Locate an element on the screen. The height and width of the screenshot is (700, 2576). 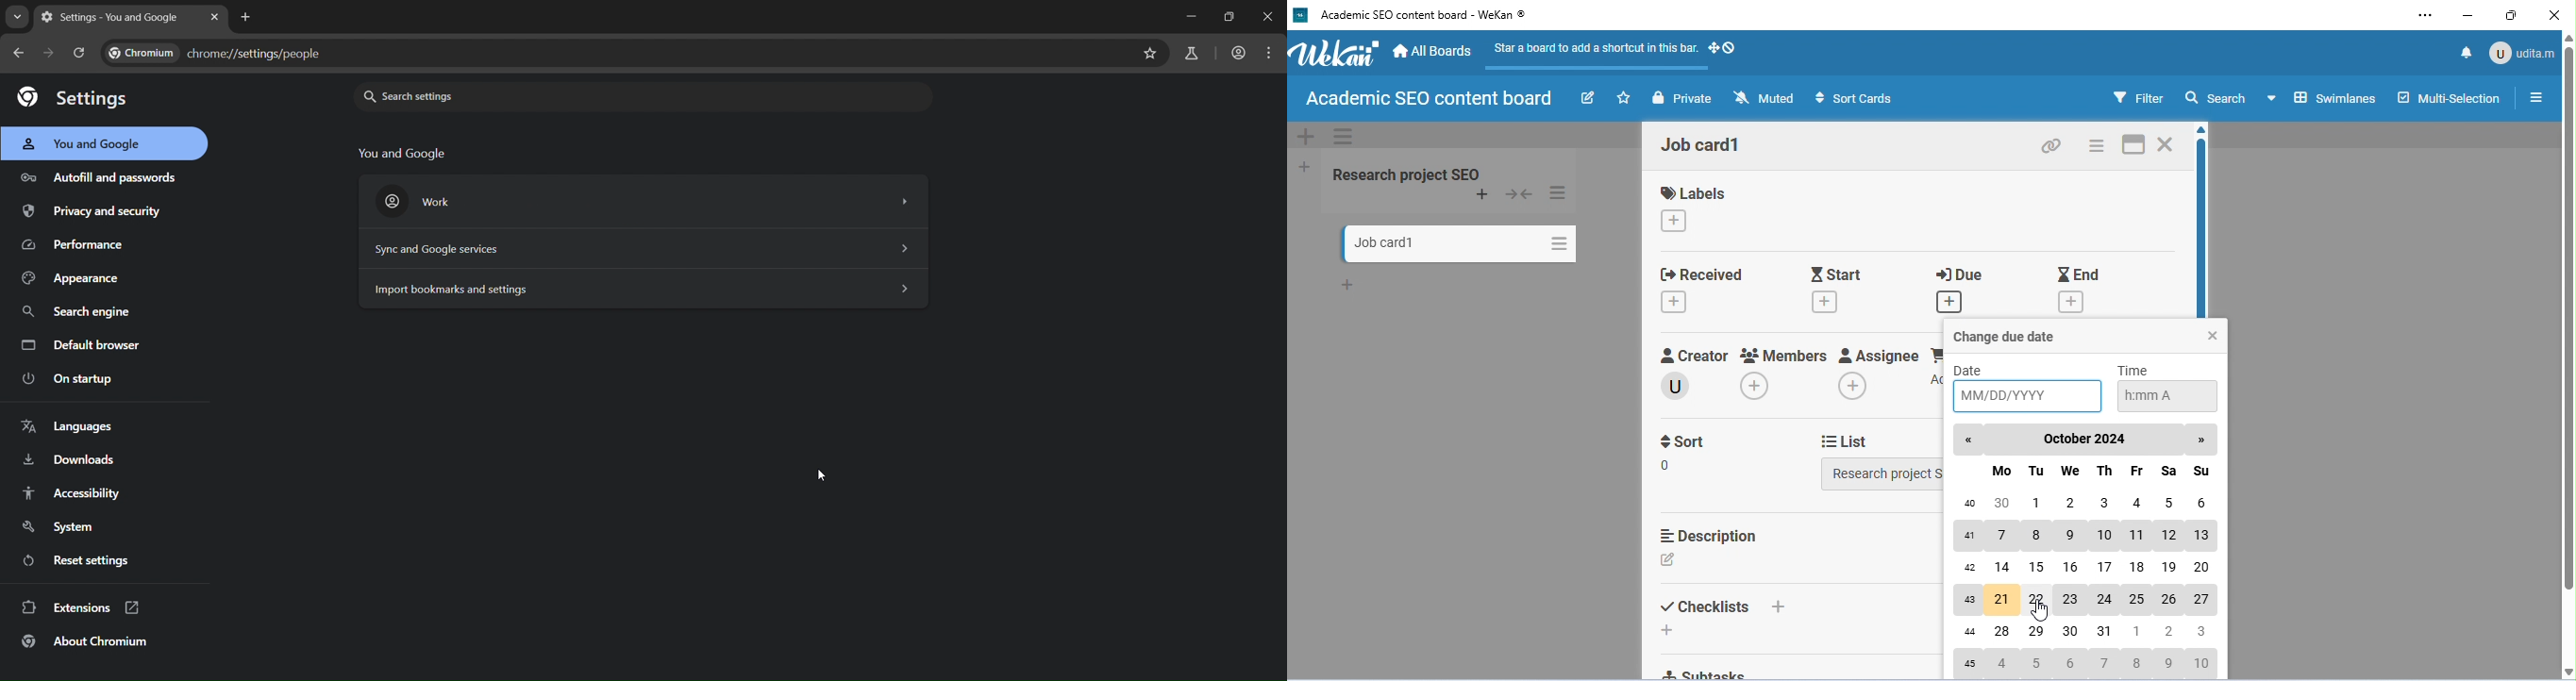
edit sort is located at coordinates (1676, 466).